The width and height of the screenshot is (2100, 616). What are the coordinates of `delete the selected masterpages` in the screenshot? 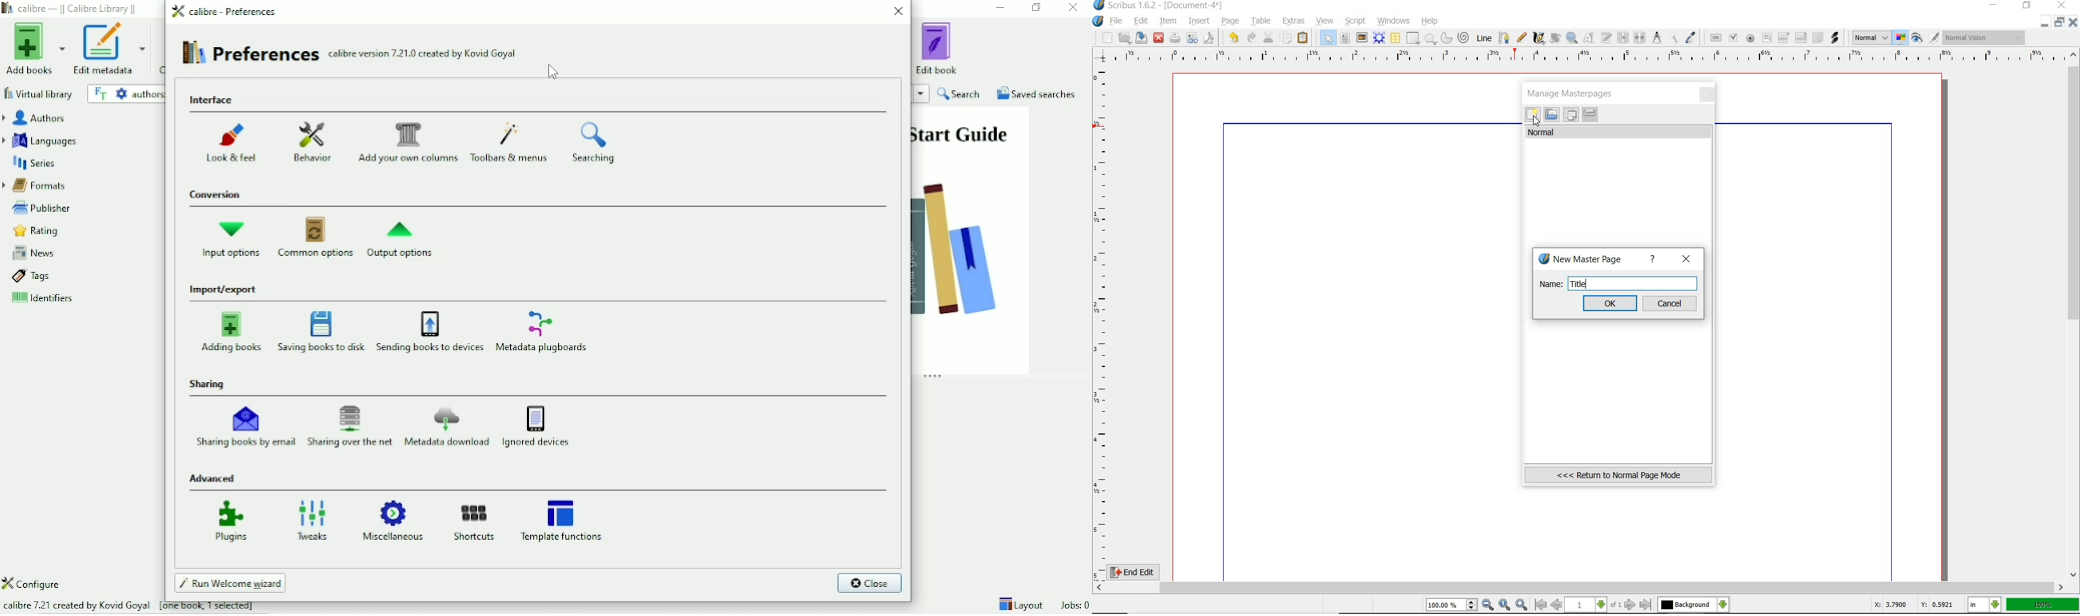 It's located at (1590, 115).